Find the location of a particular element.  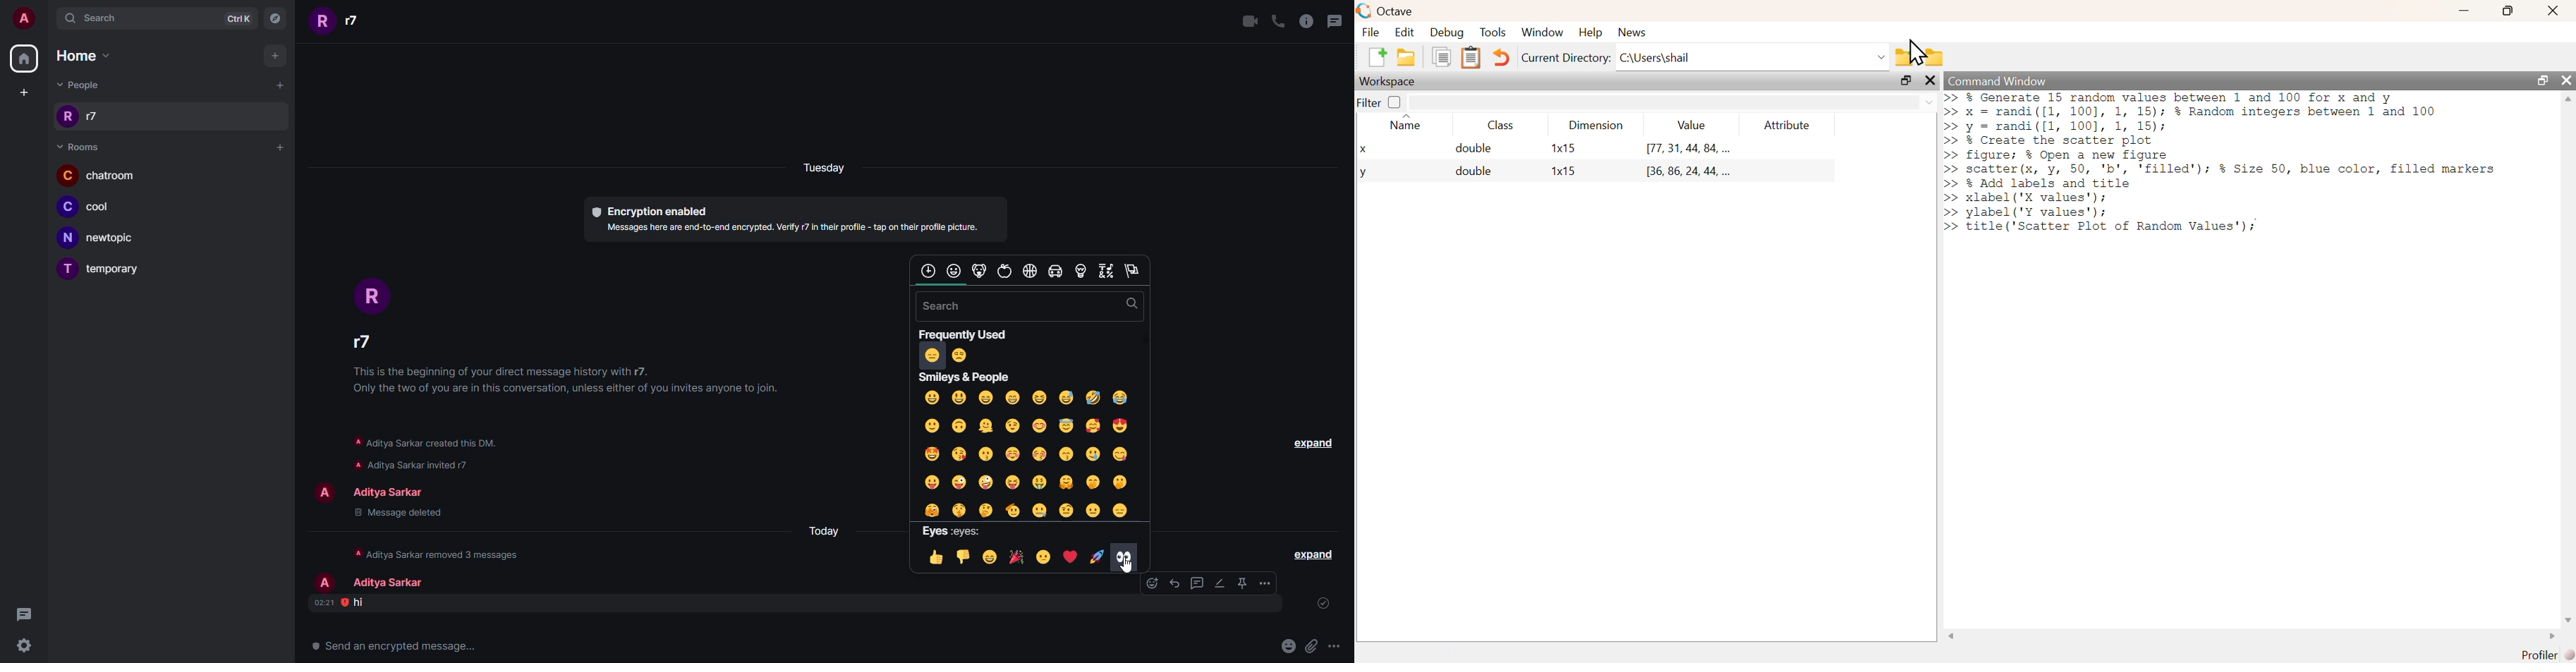

ctrlK is located at coordinates (241, 18).